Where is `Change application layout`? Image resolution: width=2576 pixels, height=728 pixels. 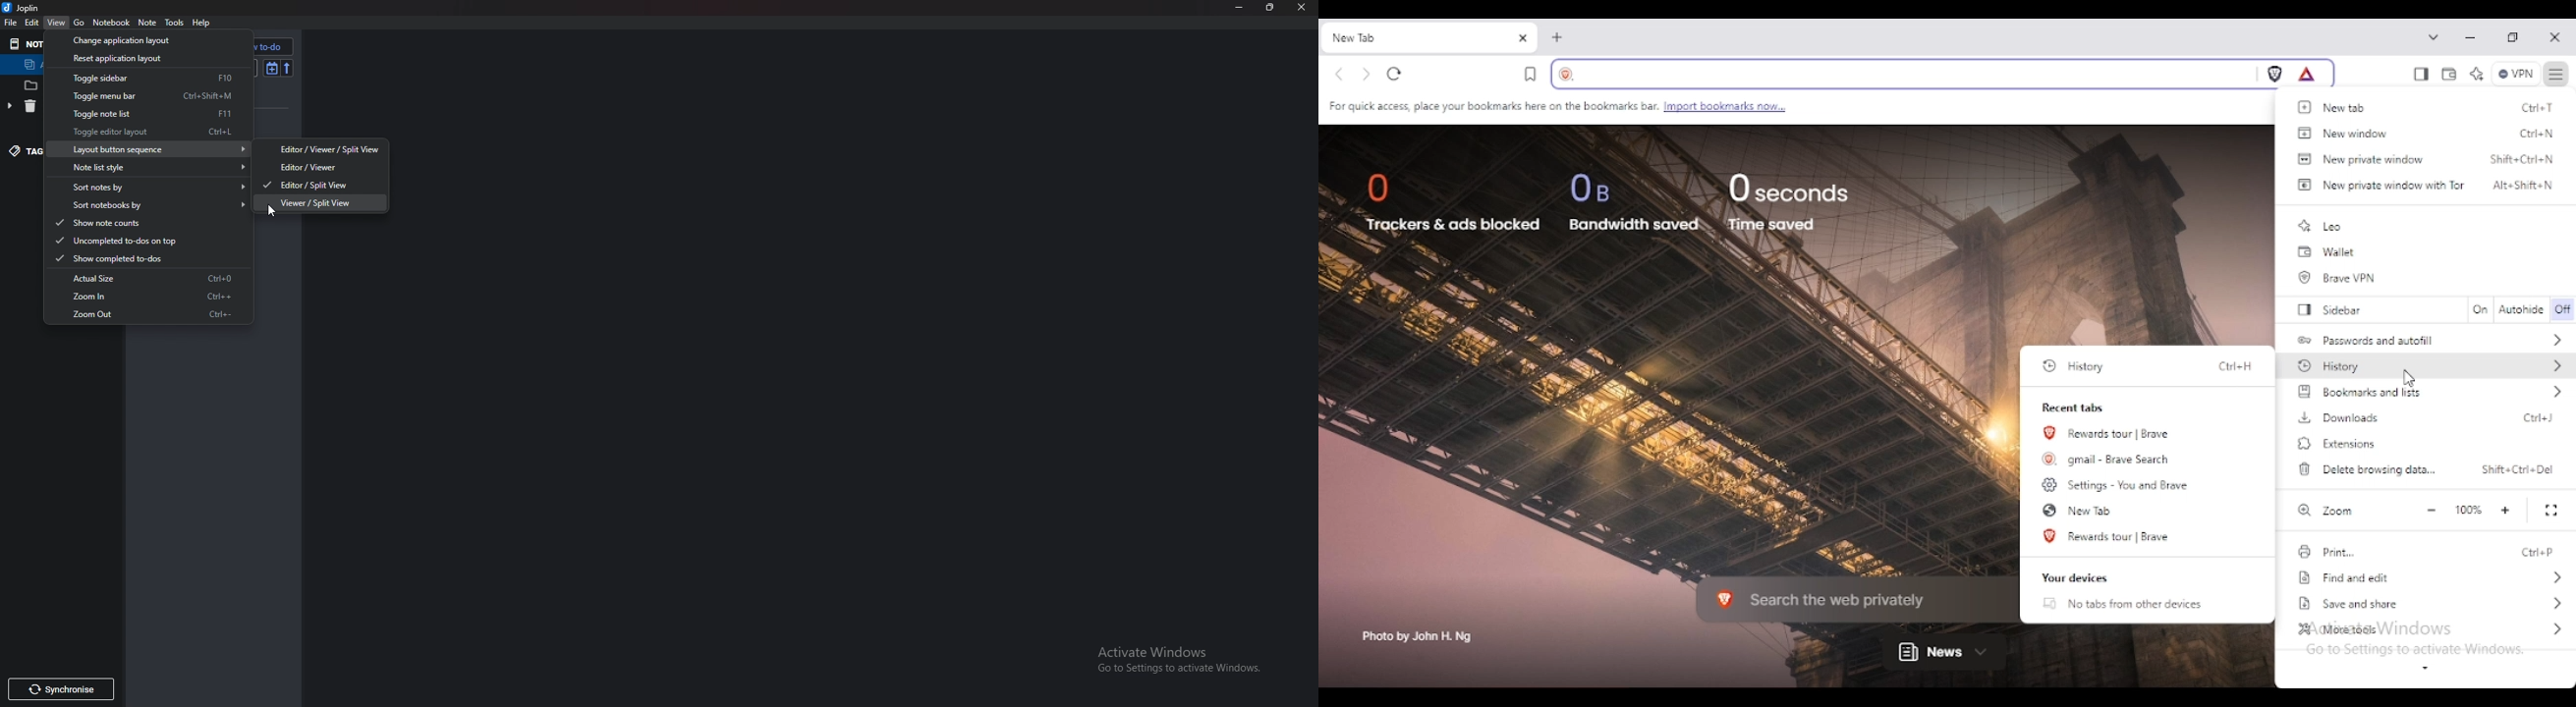
Change application layout is located at coordinates (141, 39).